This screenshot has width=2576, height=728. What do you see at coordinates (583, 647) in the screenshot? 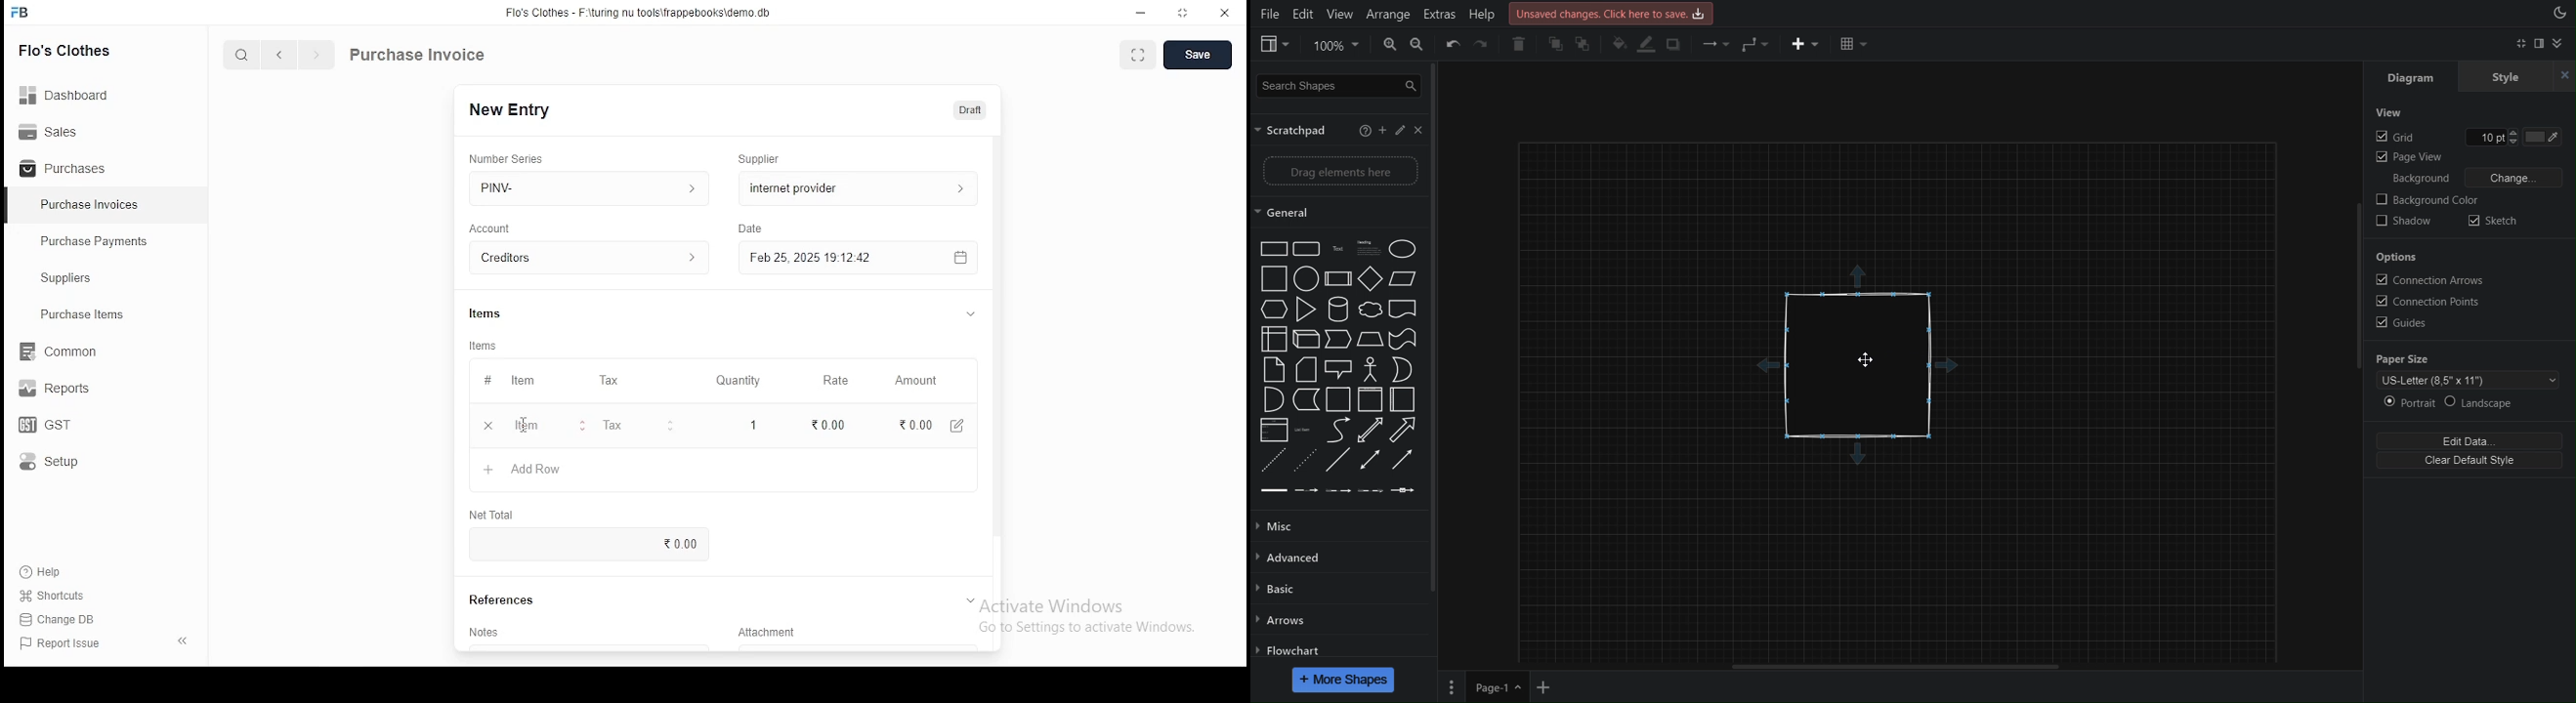
I see `notes` at bounding box center [583, 647].